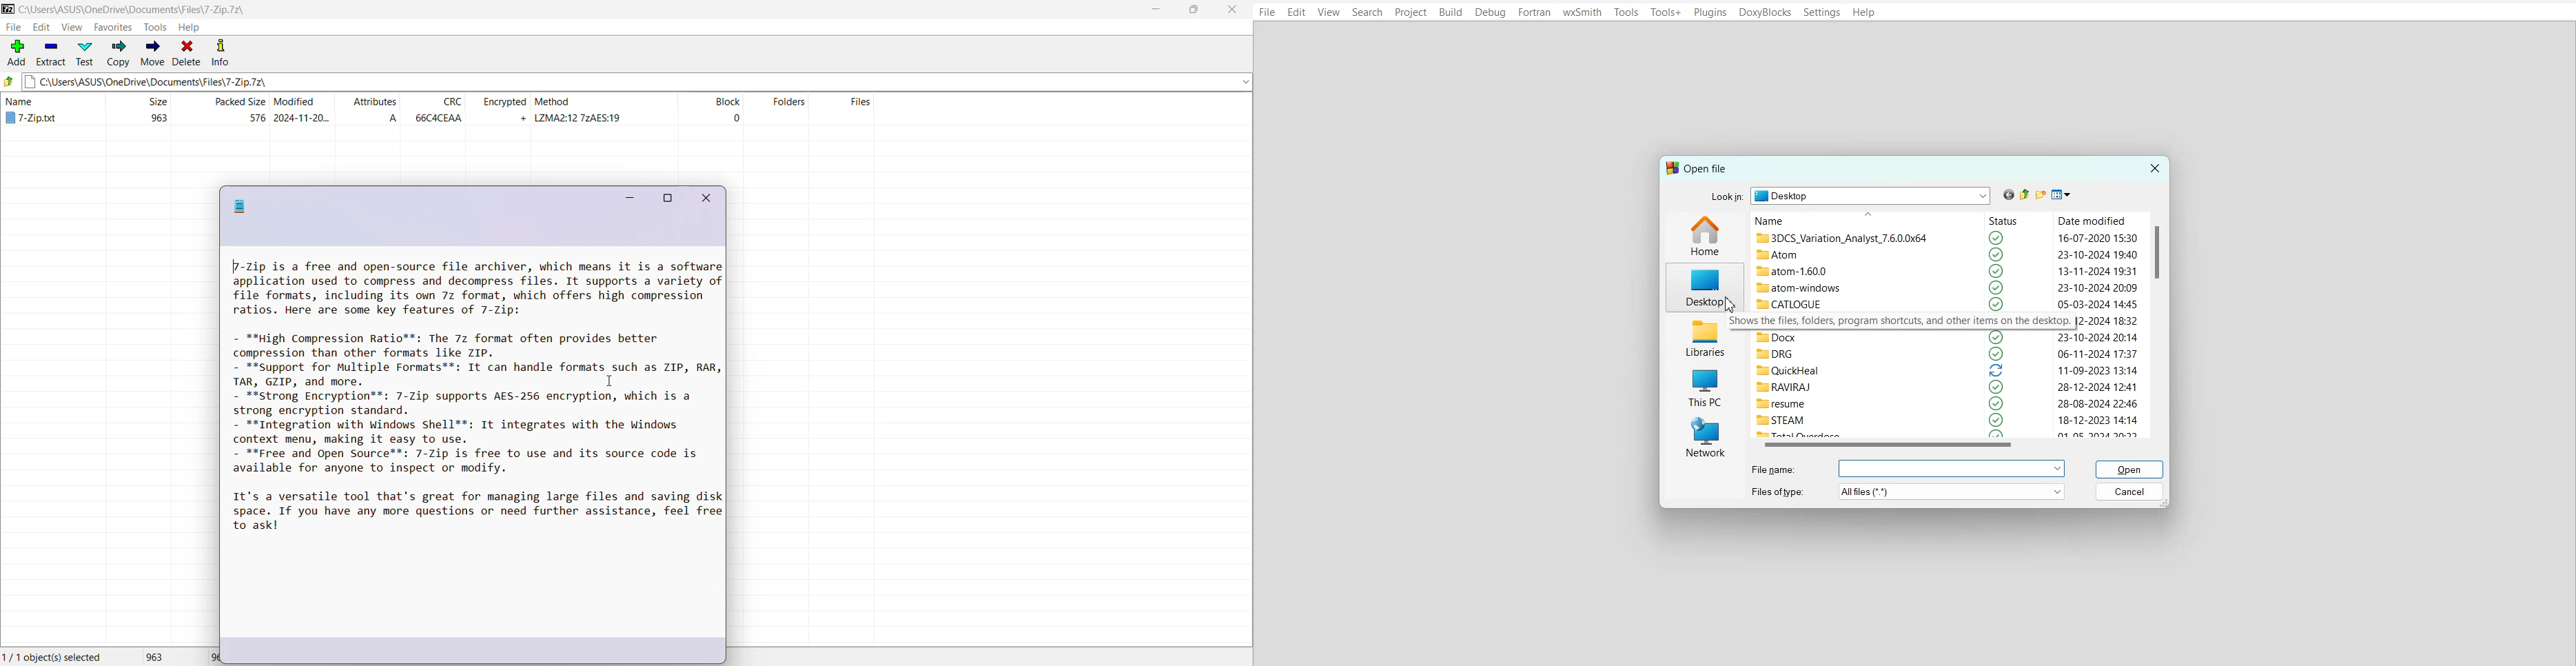 This screenshot has height=672, width=2576. I want to click on Plugins, so click(1711, 12).